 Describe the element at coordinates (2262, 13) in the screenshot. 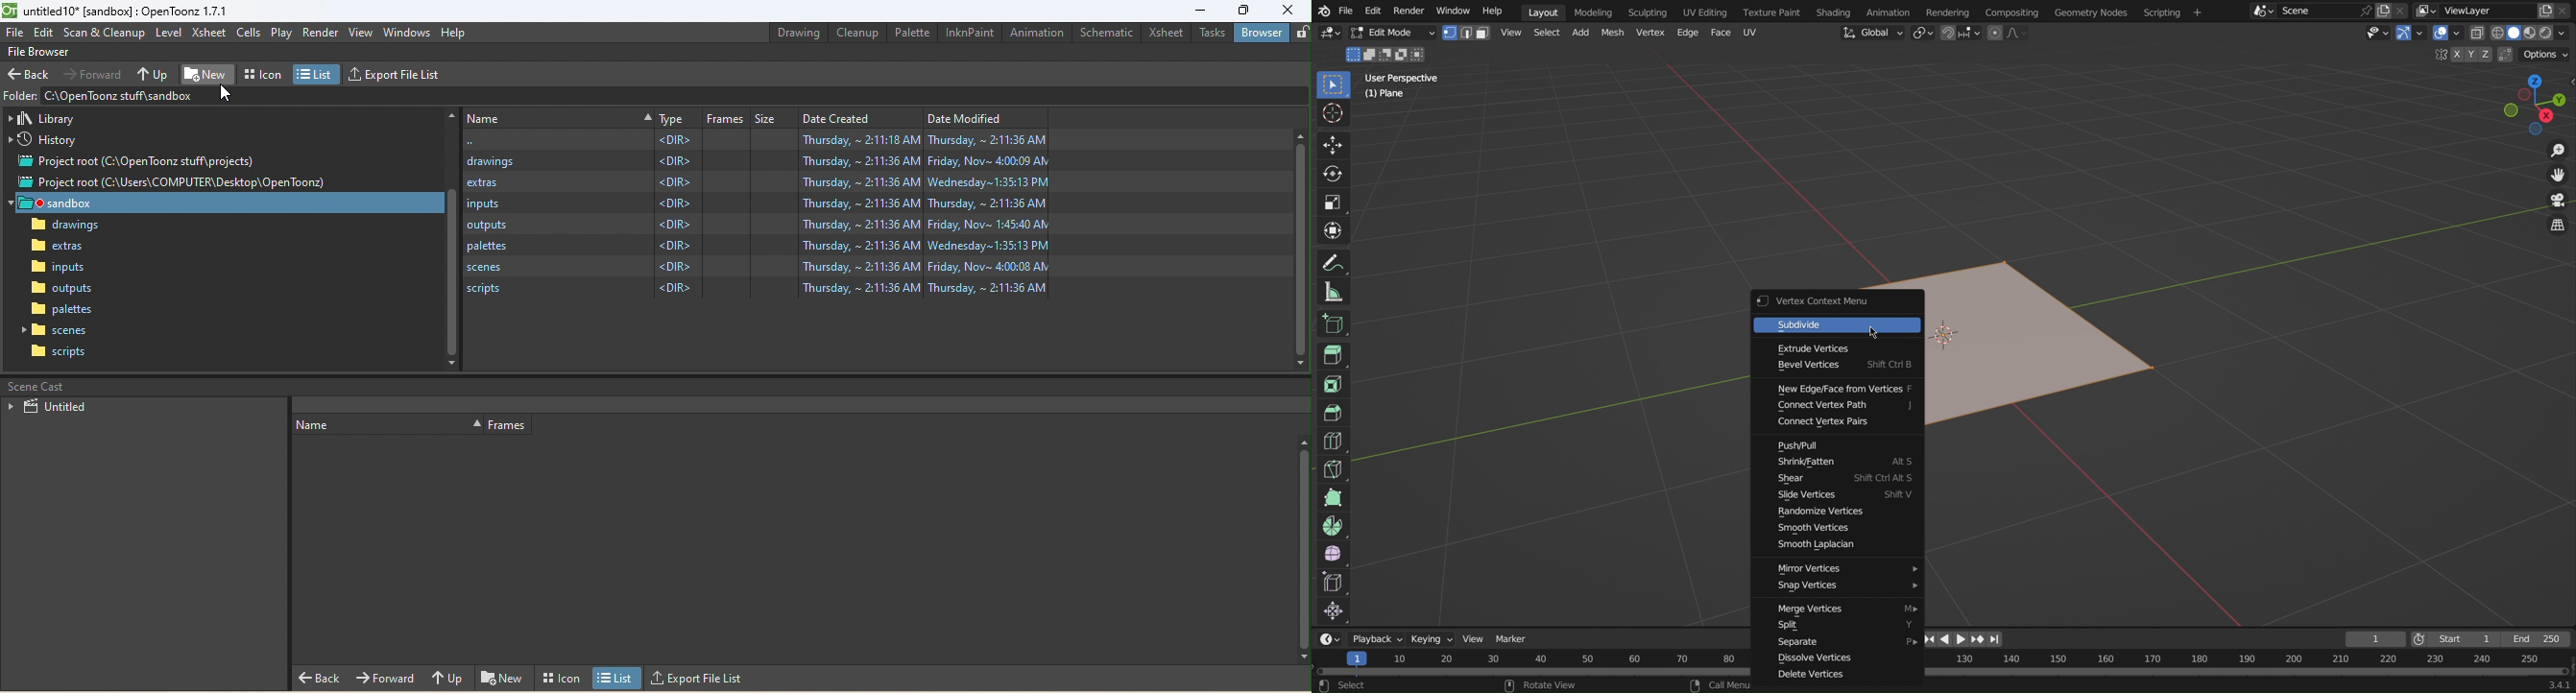

I see `more scenes` at that location.